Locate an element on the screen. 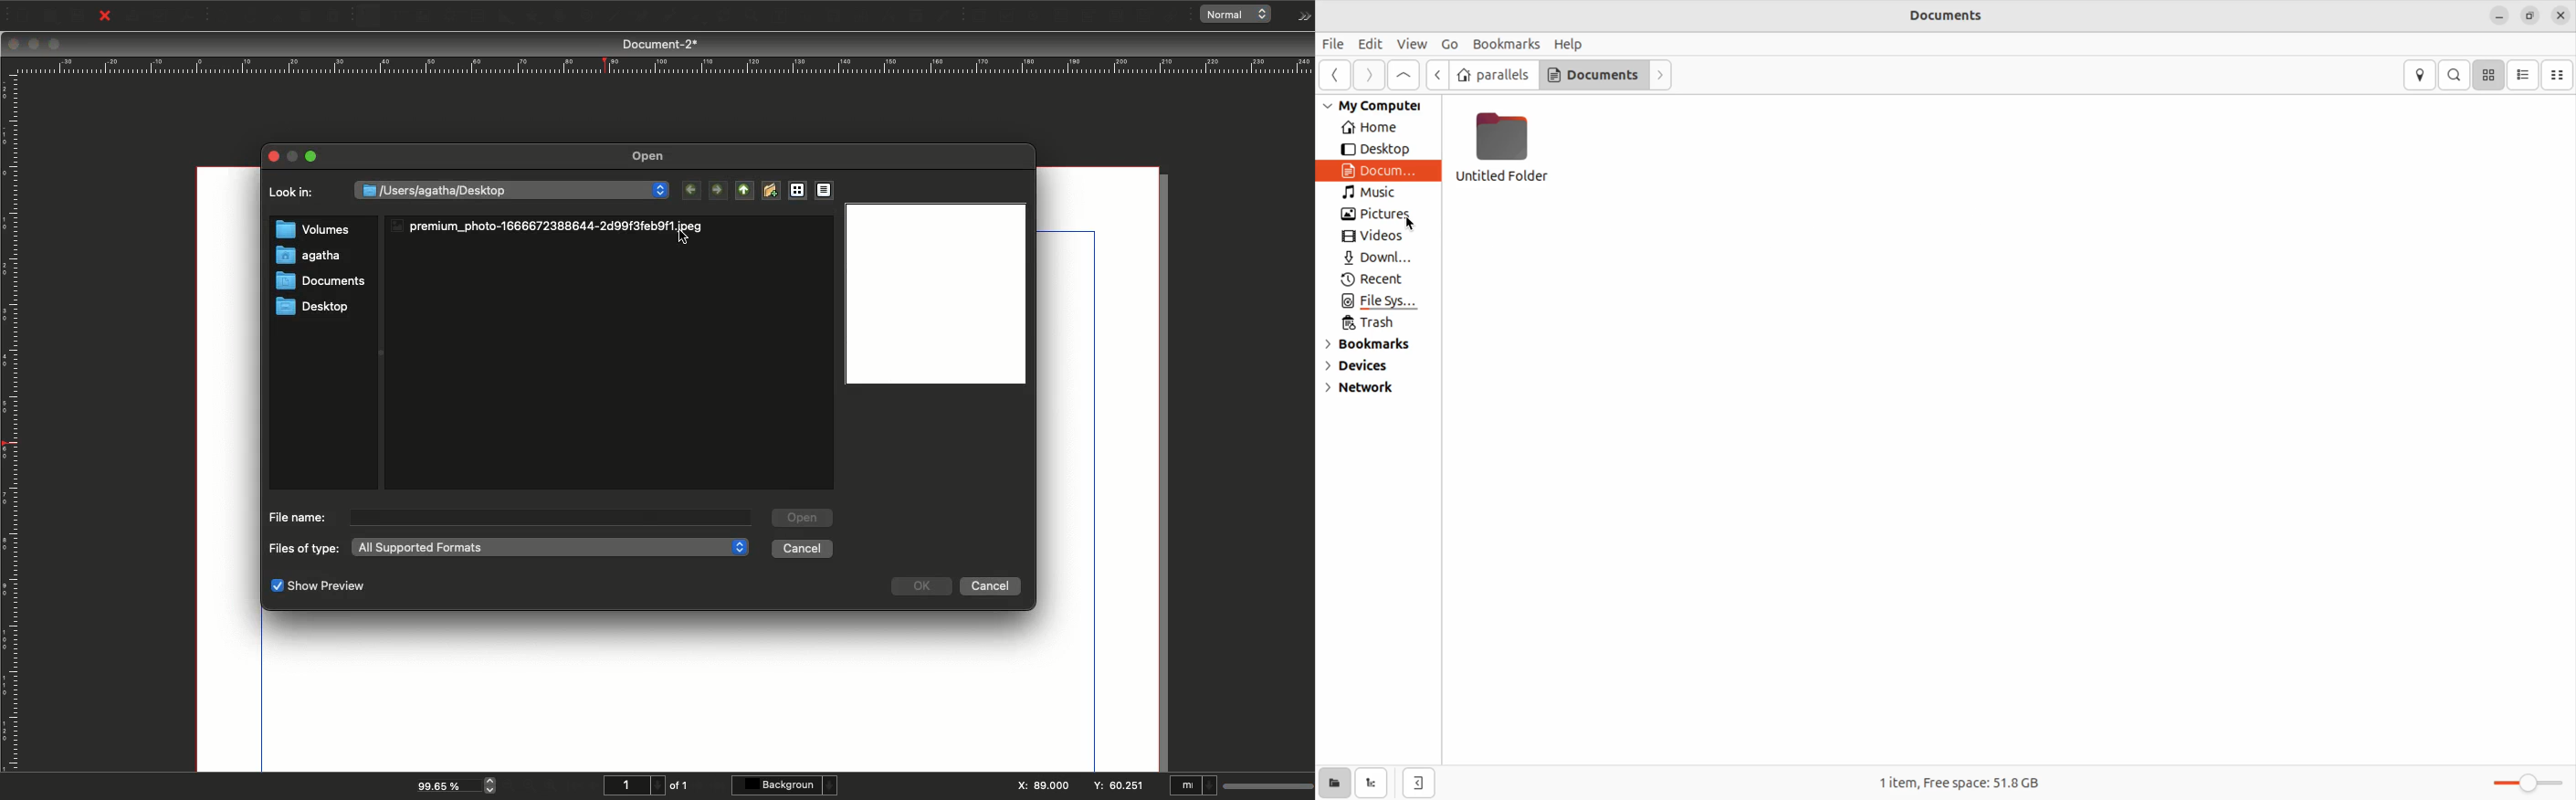 The height and width of the screenshot is (812, 2576). Select item is located at coordinates (369, 17).